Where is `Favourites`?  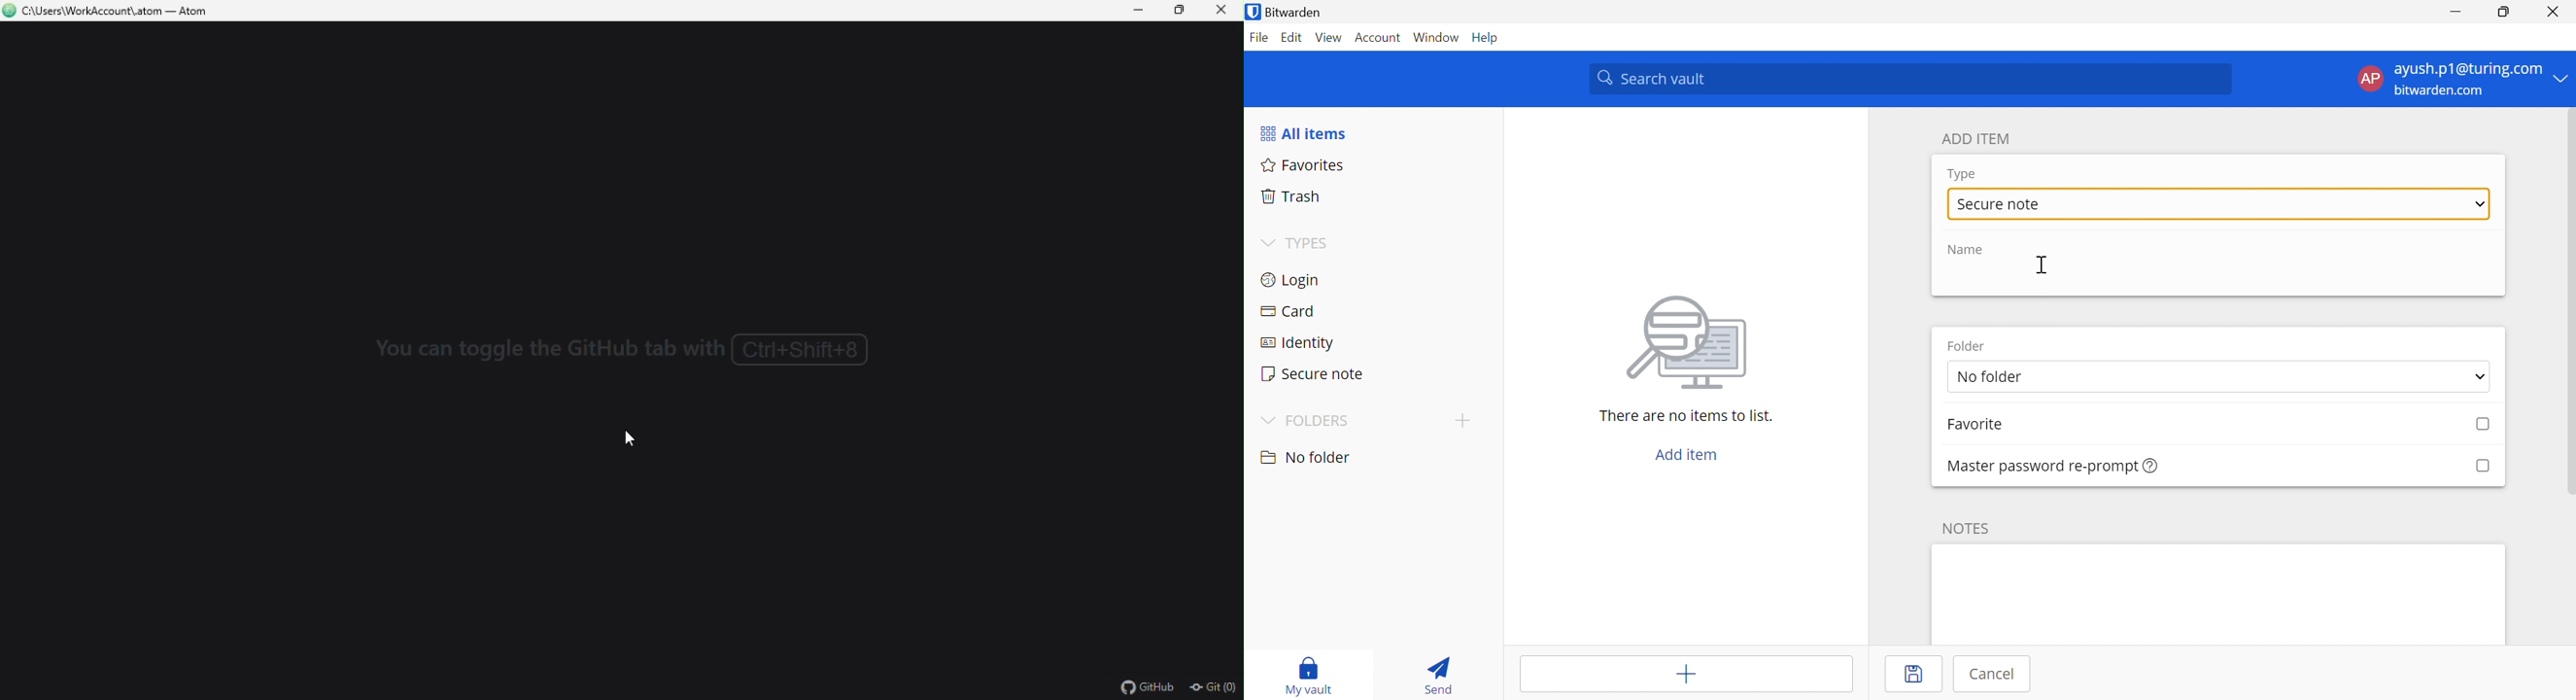
Favourites is located at coordinates (1304, 166).